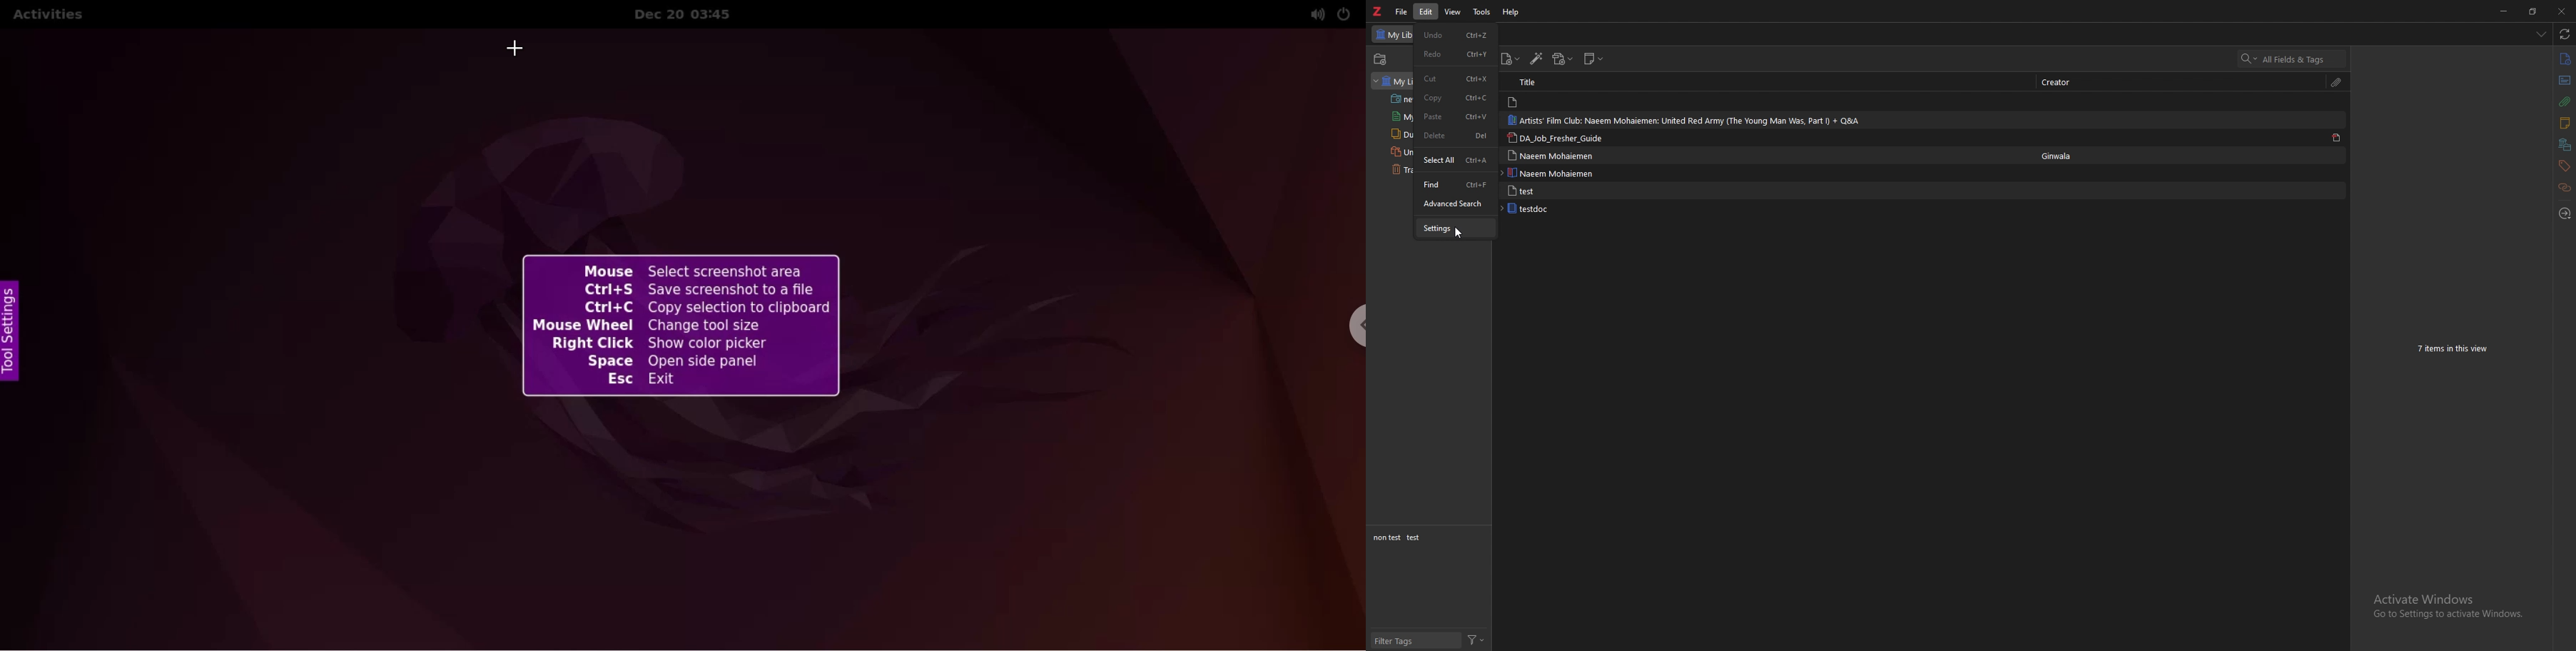  Describe the element at coordinates (1552, 209) in the screenshot. I see `testdoc` at that location.